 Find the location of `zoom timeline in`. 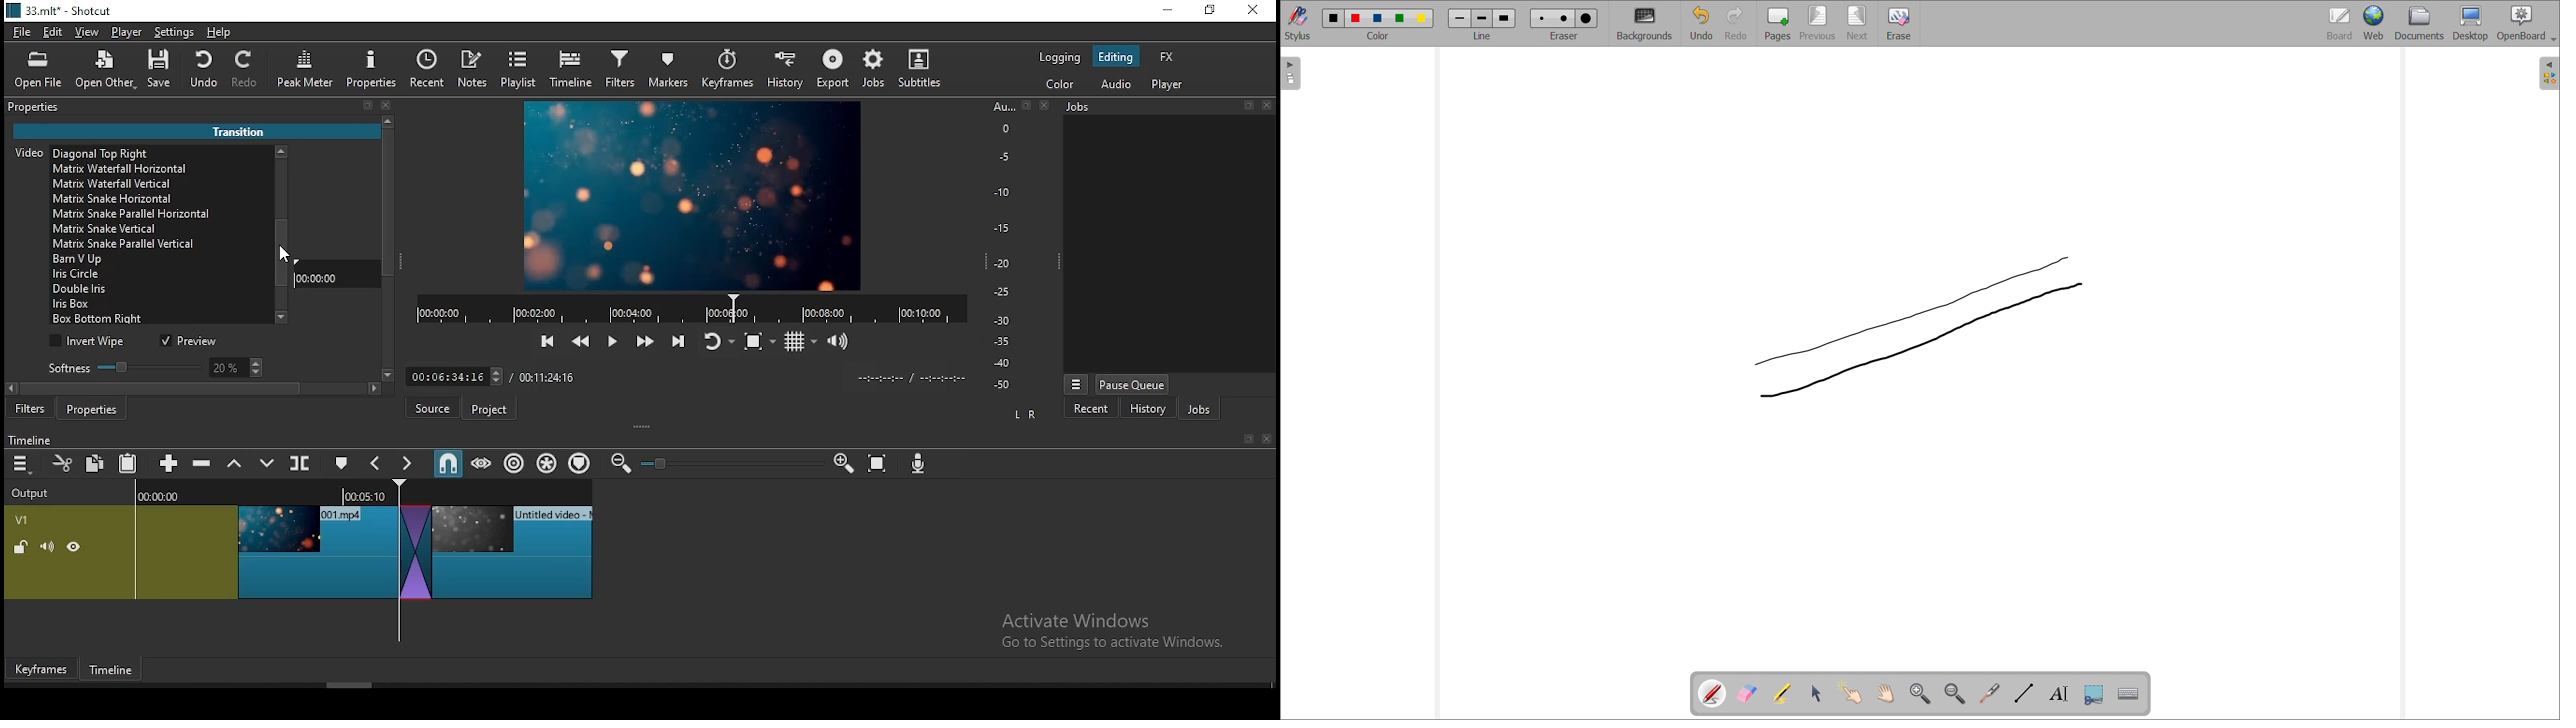

zoom timeline in is located at coordinates (843, 464).